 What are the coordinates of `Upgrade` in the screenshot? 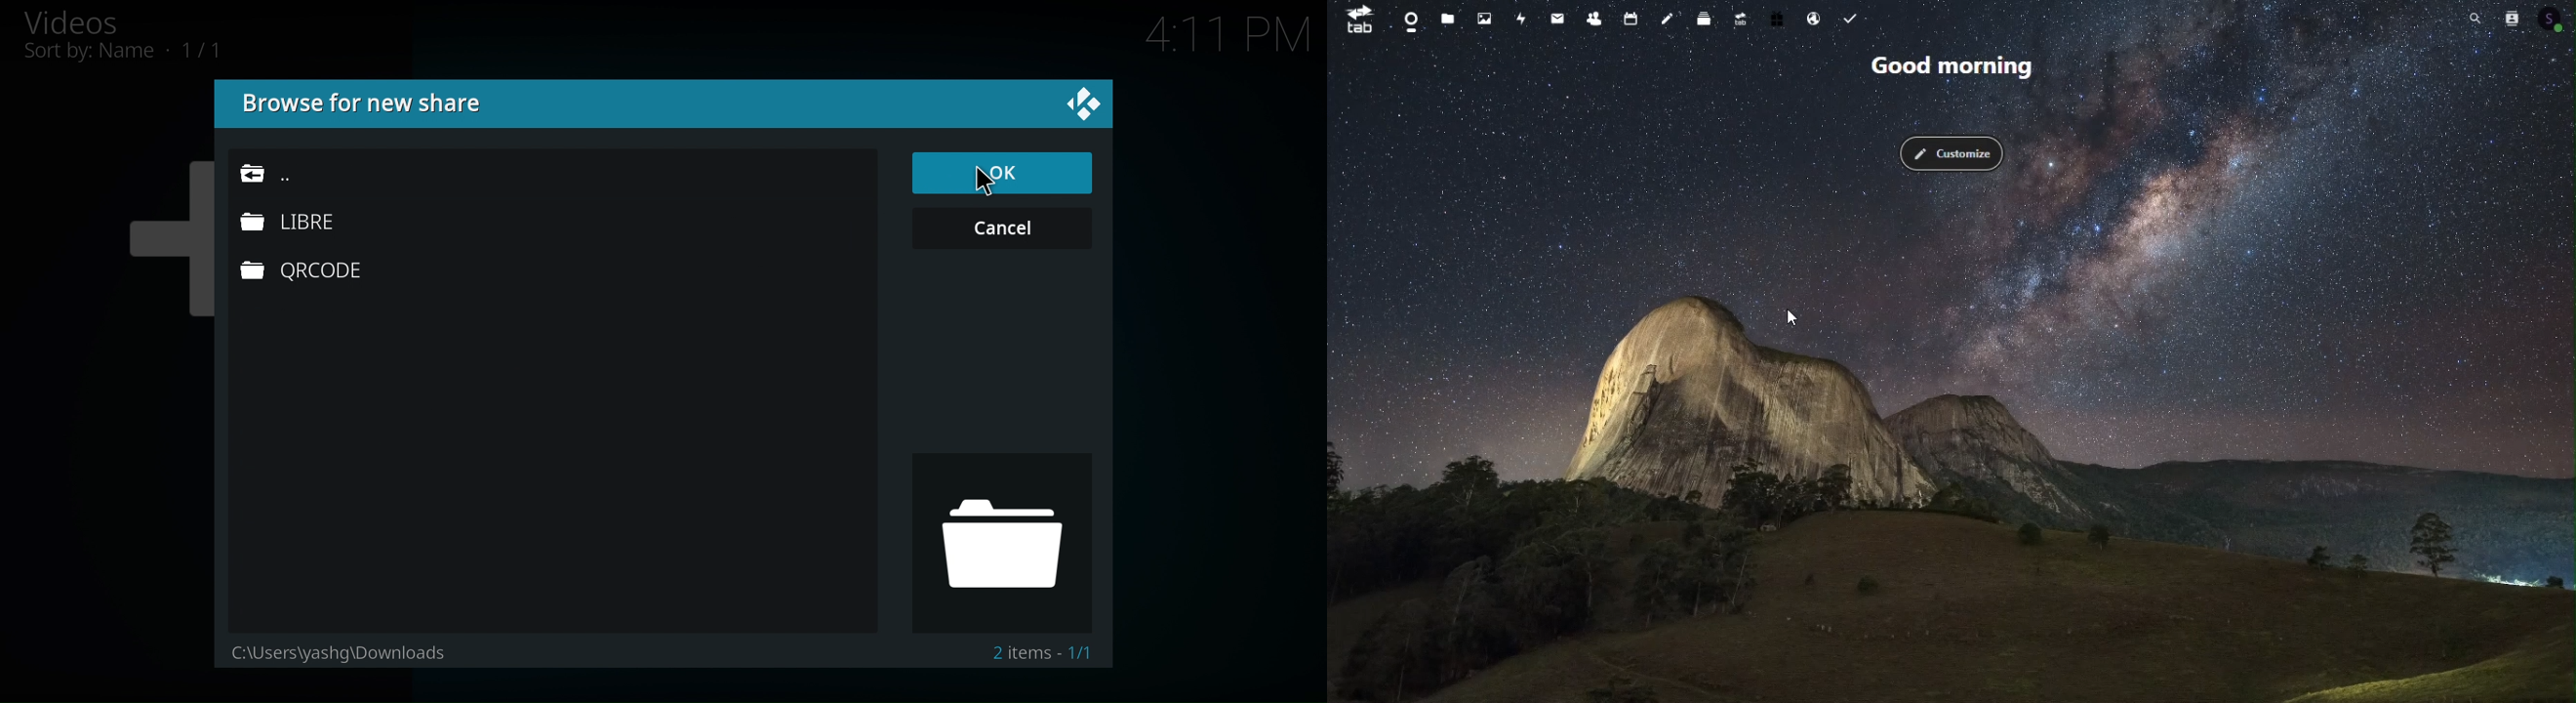 It's located at (1741, 17).